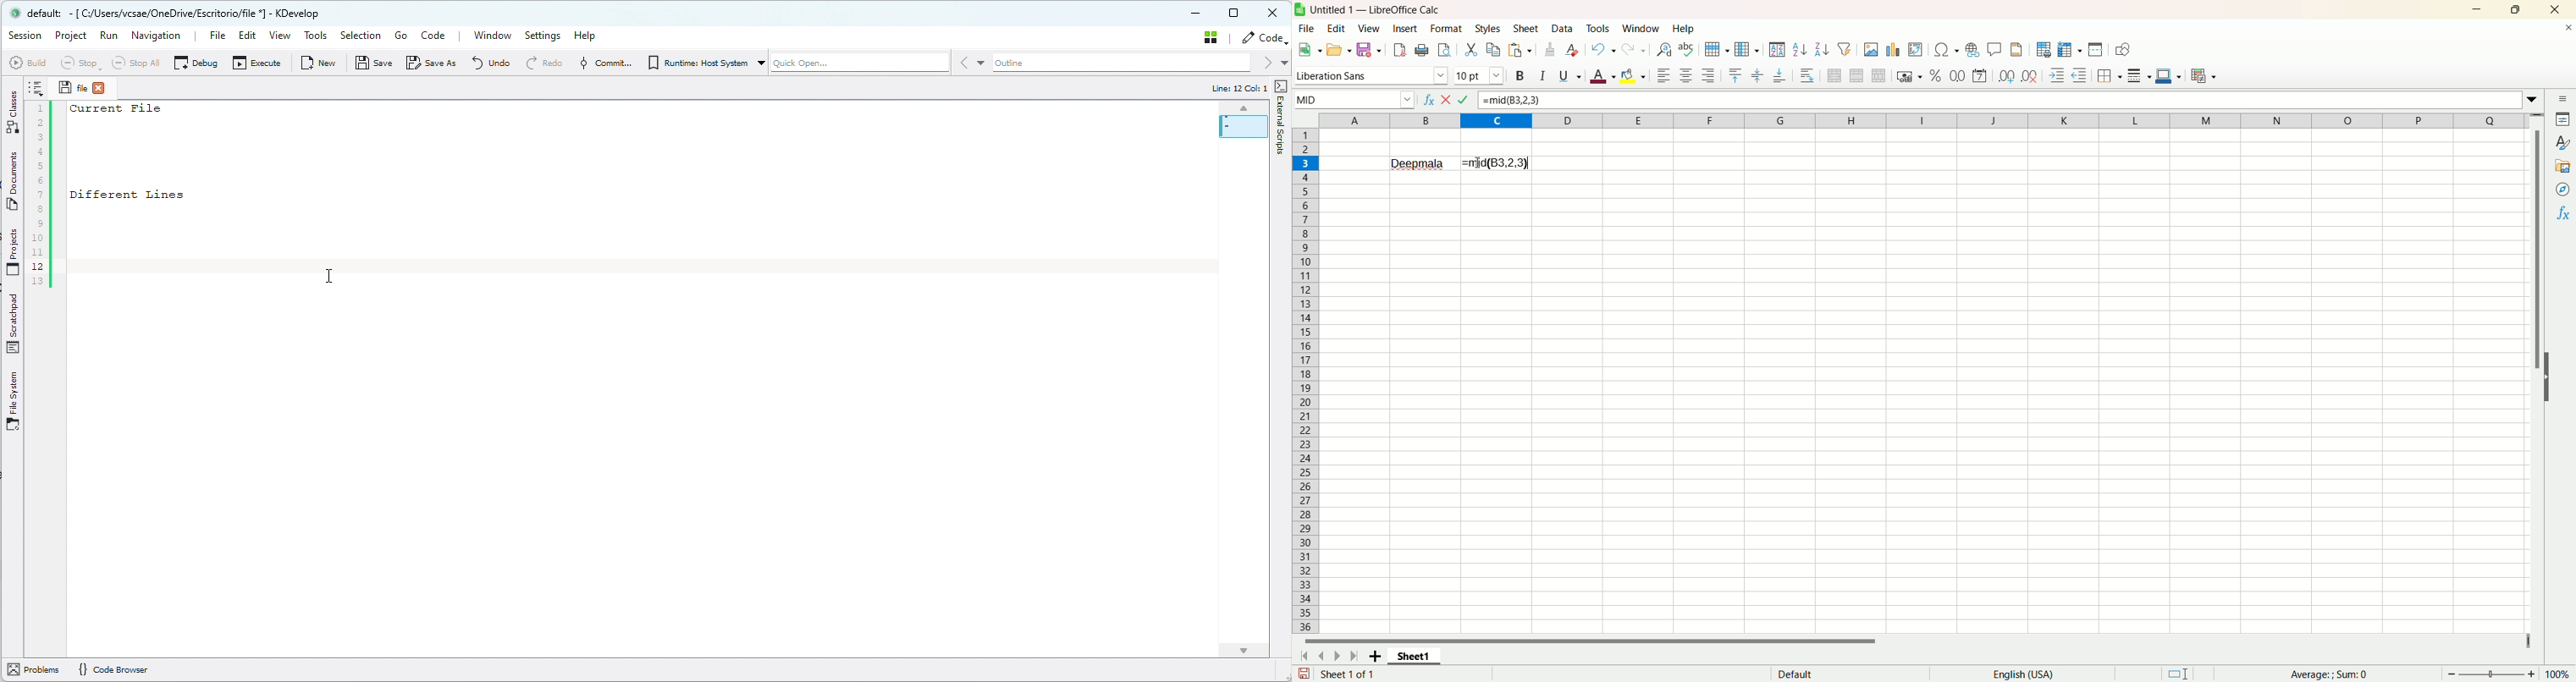  Describe the element at coordinates (1632, 76) in the screenshot. I see `Background color` at that location.